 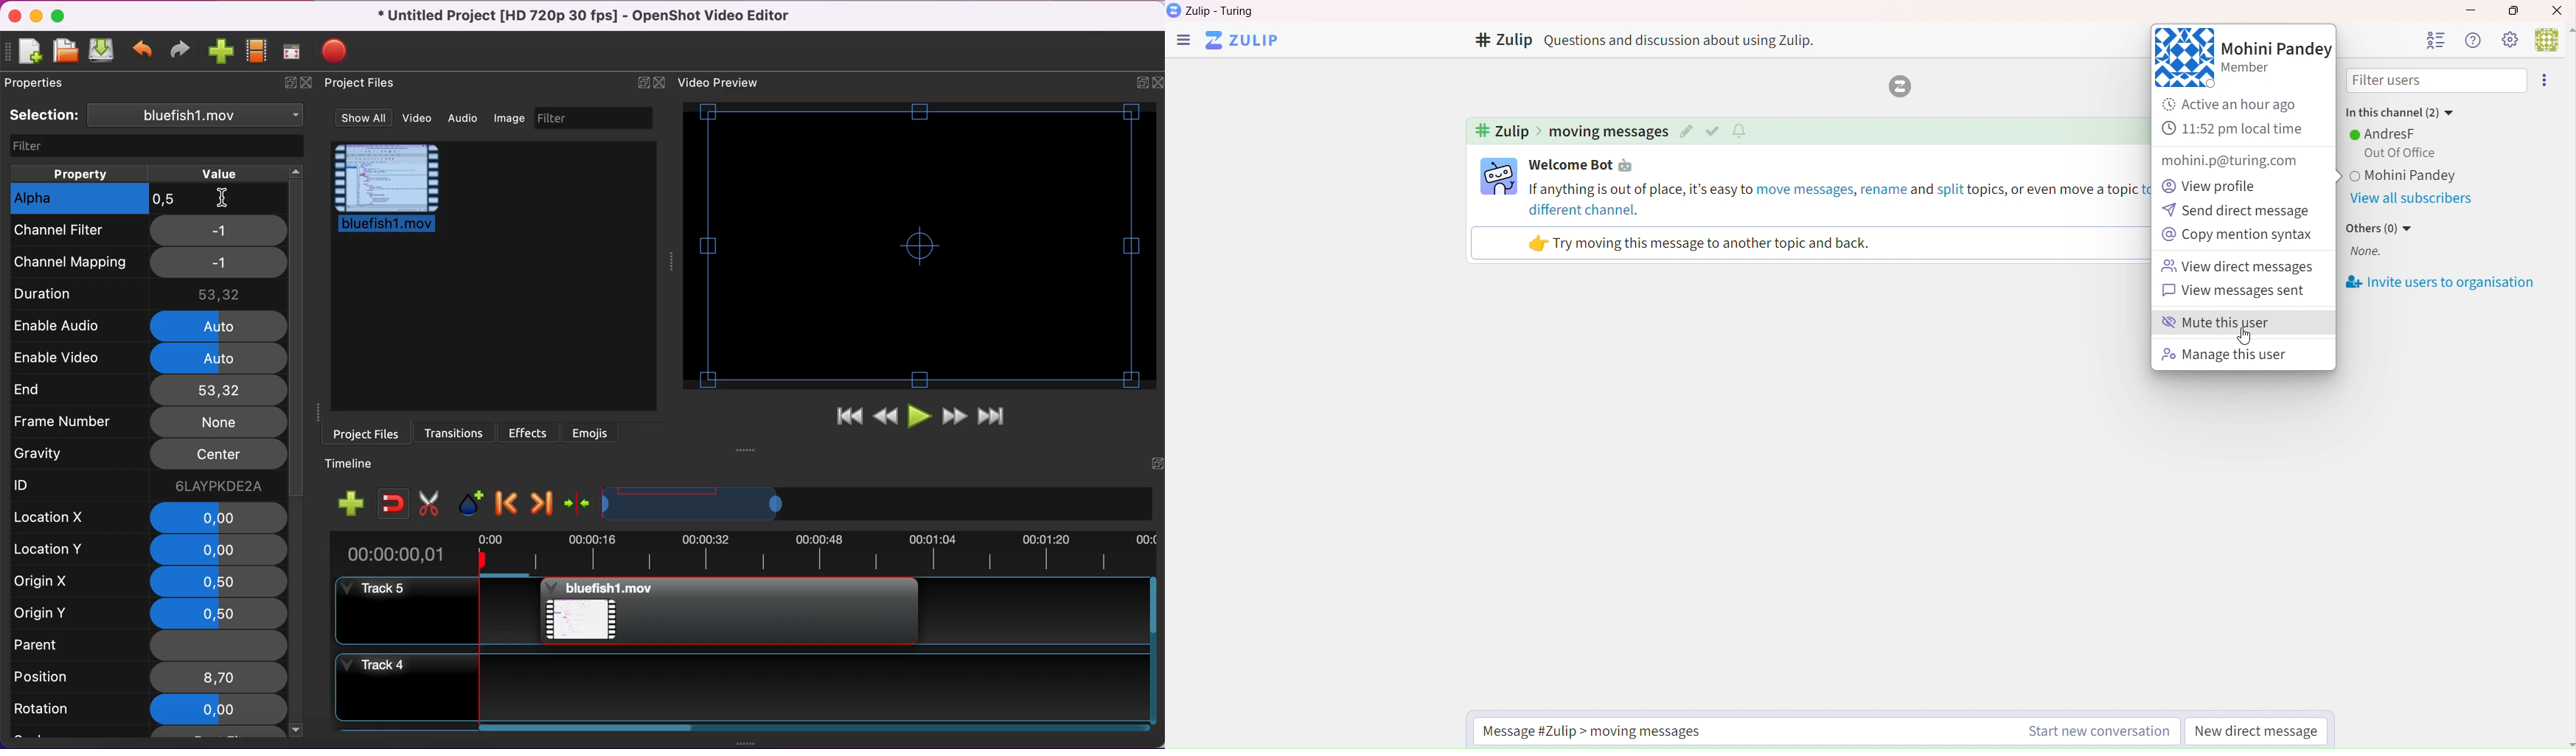 What do you see at coordinates (1686, 132) in the screenshot?
I see `edit` at bounding box center [1686, 132].